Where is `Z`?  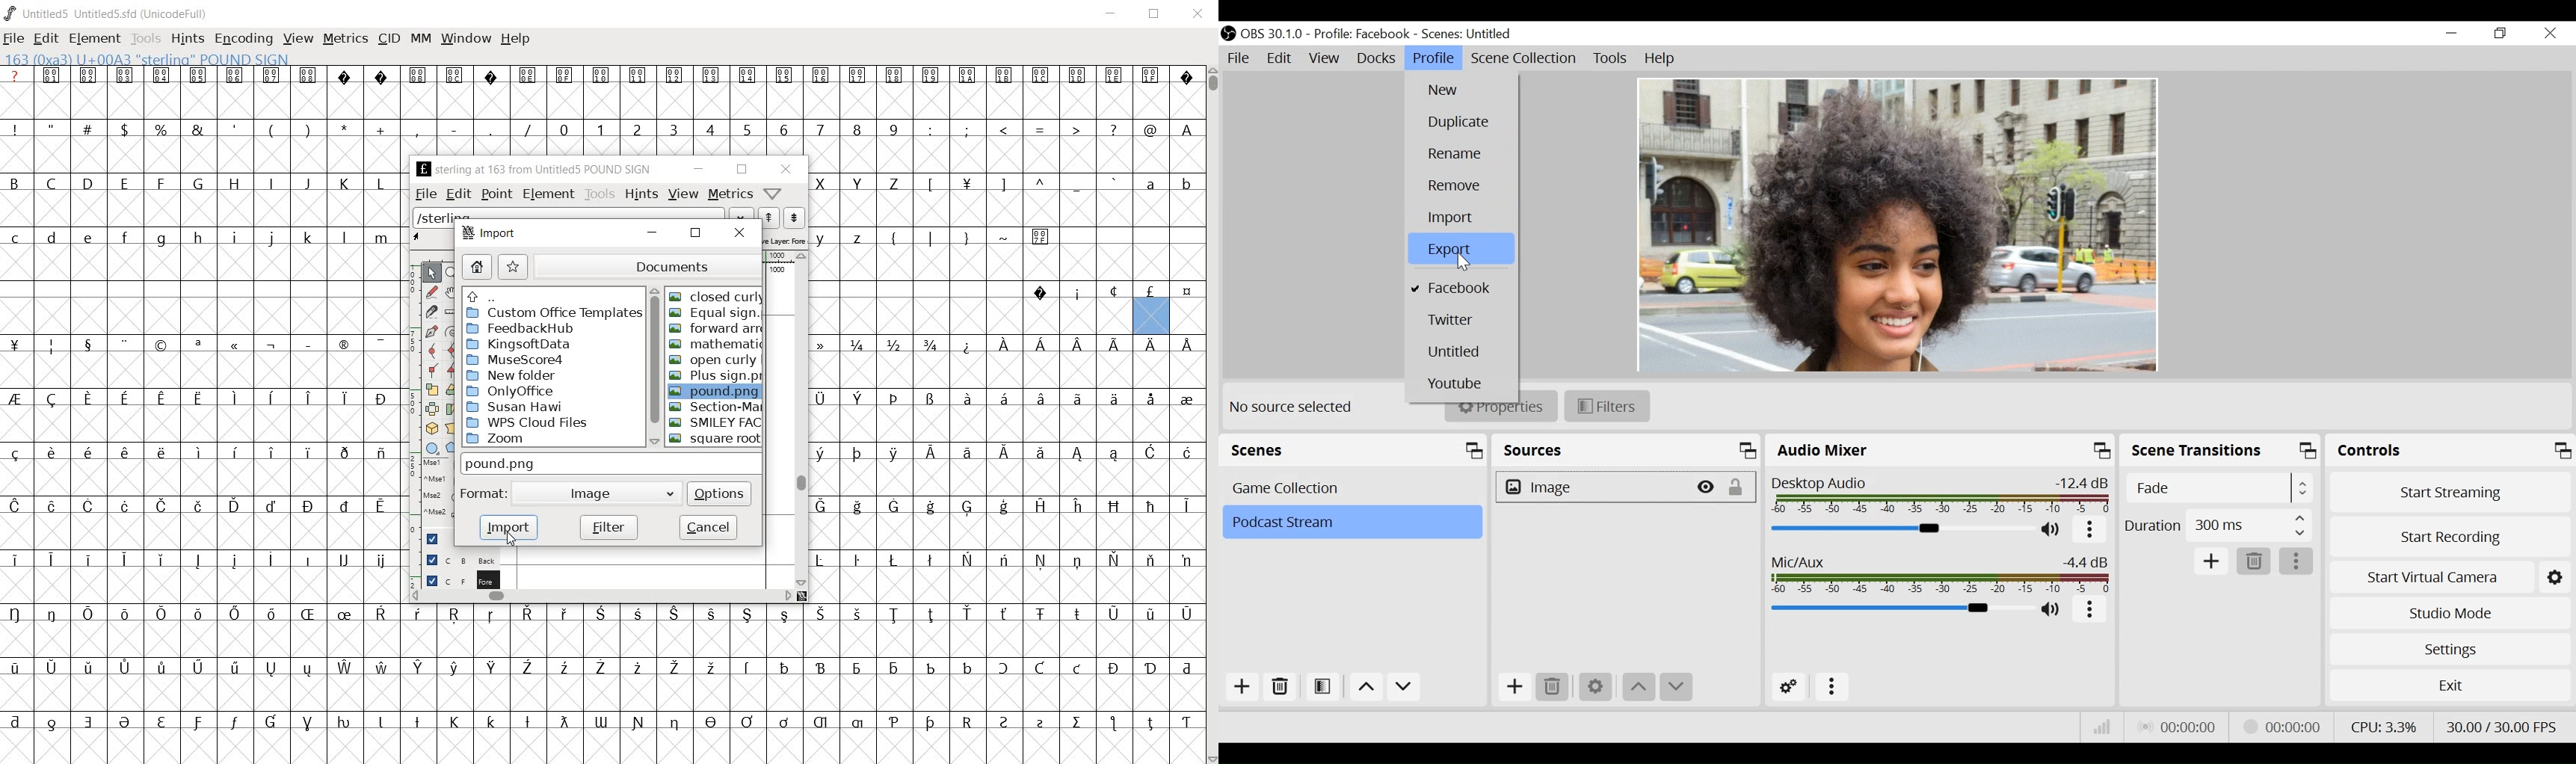
Z is located at coordinates (894, 185).